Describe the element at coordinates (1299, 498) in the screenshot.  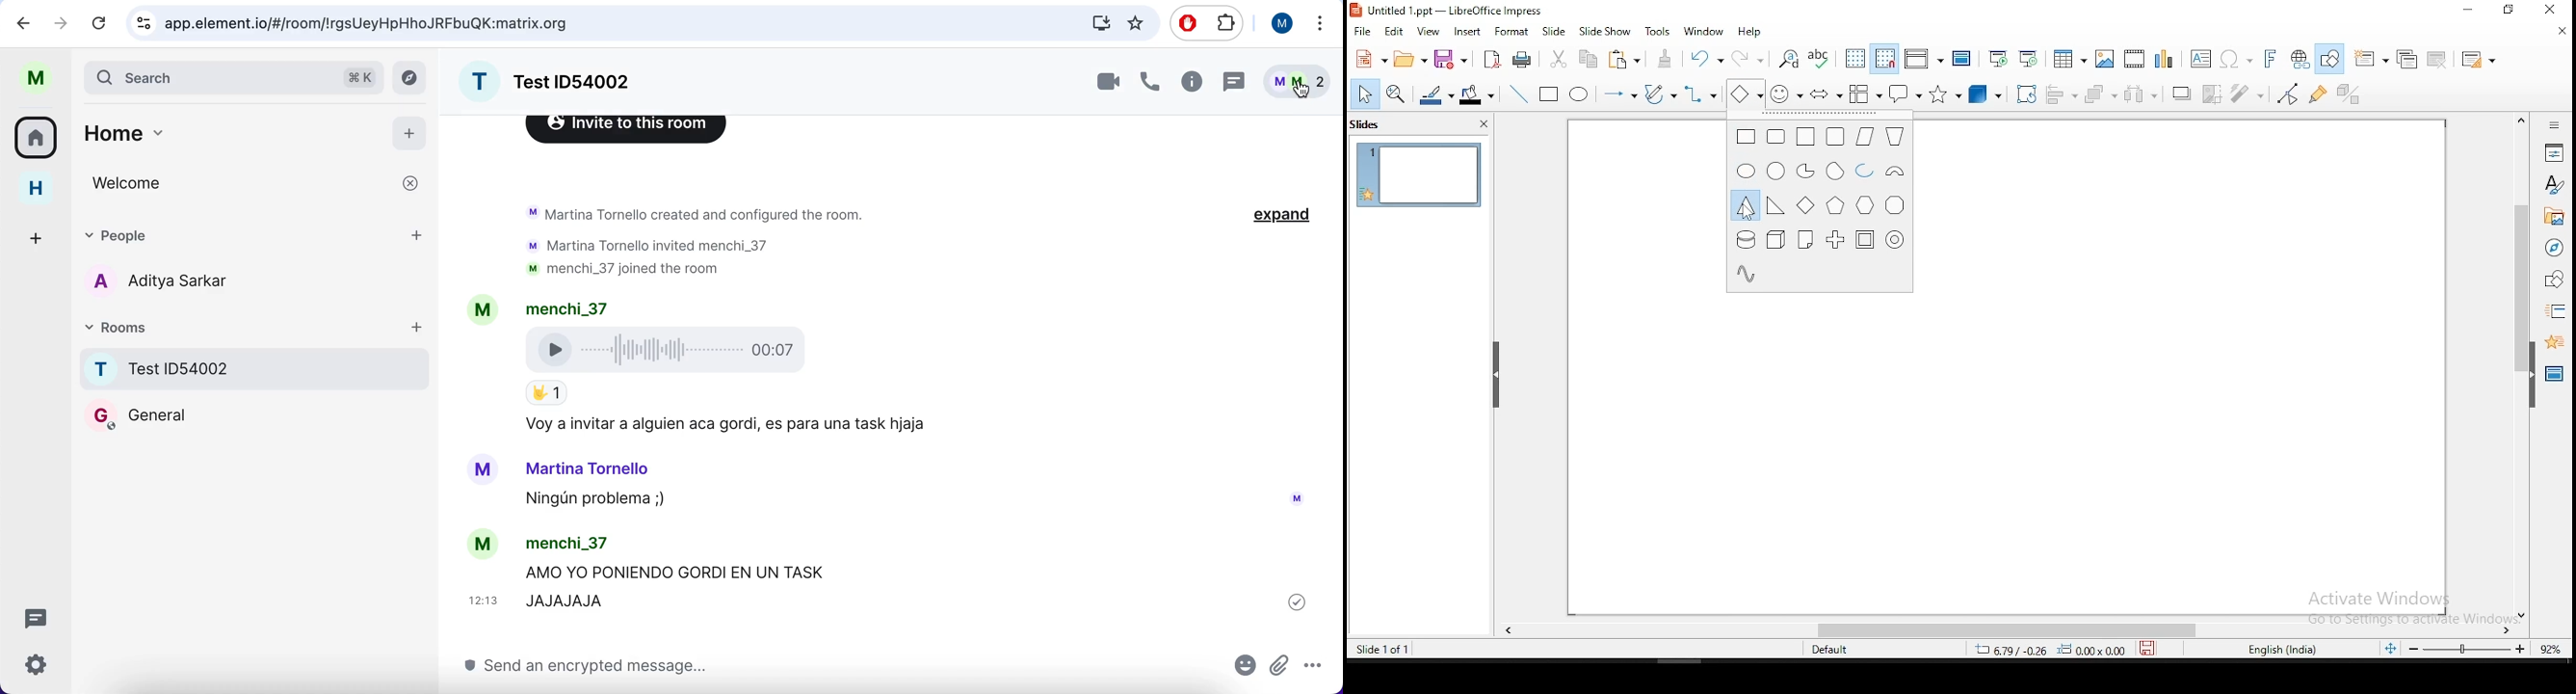
I see `Avatar` at that location.